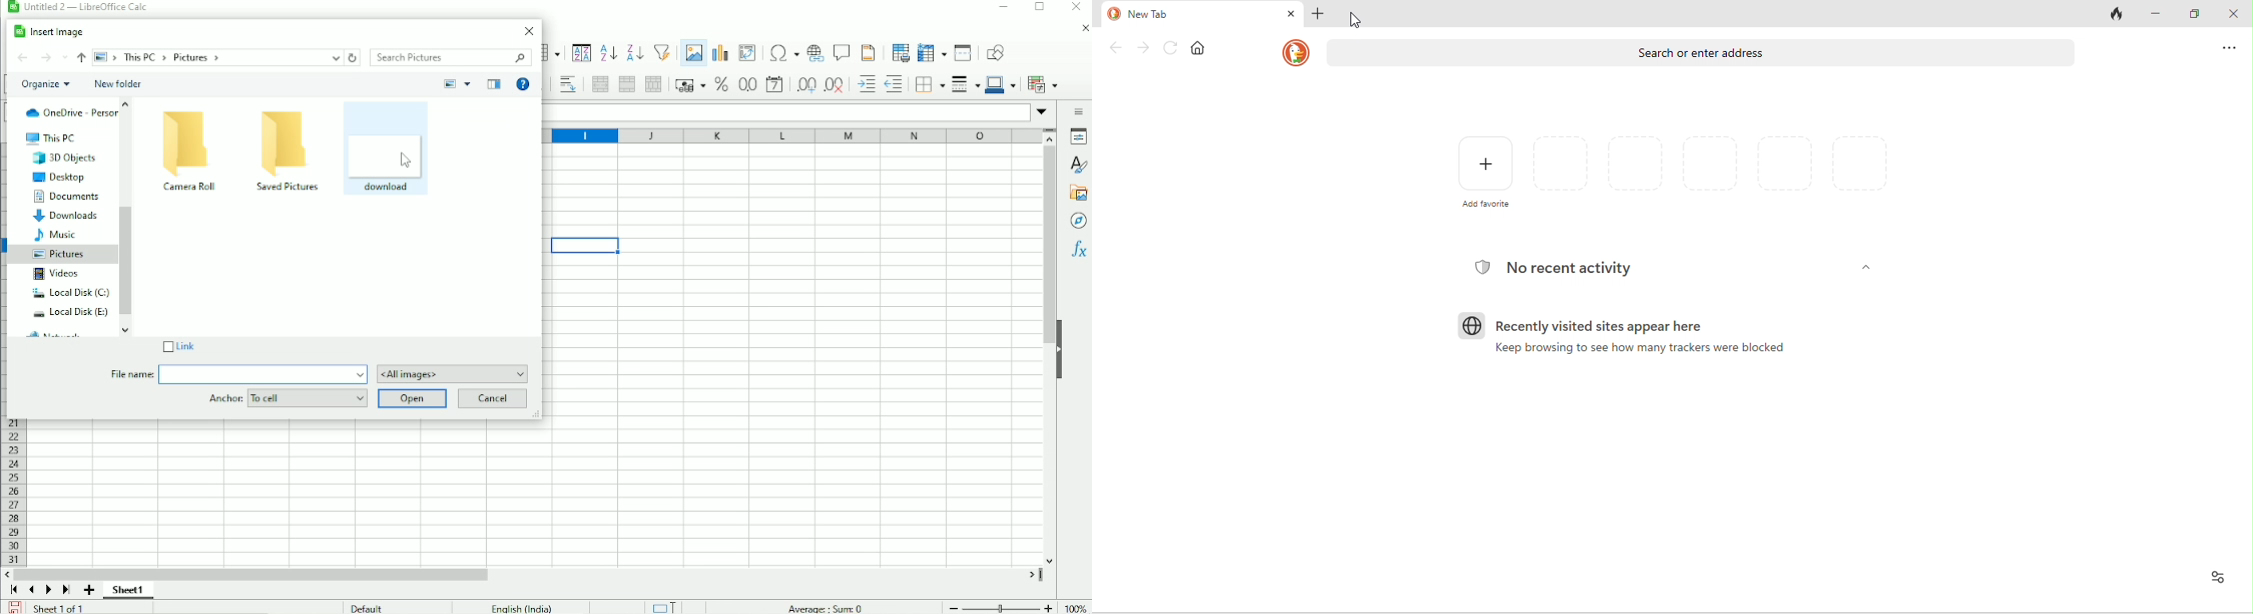  Describe the element at coordinates (895, 86) in the screenshot. I see `Decrease indent` at that location.